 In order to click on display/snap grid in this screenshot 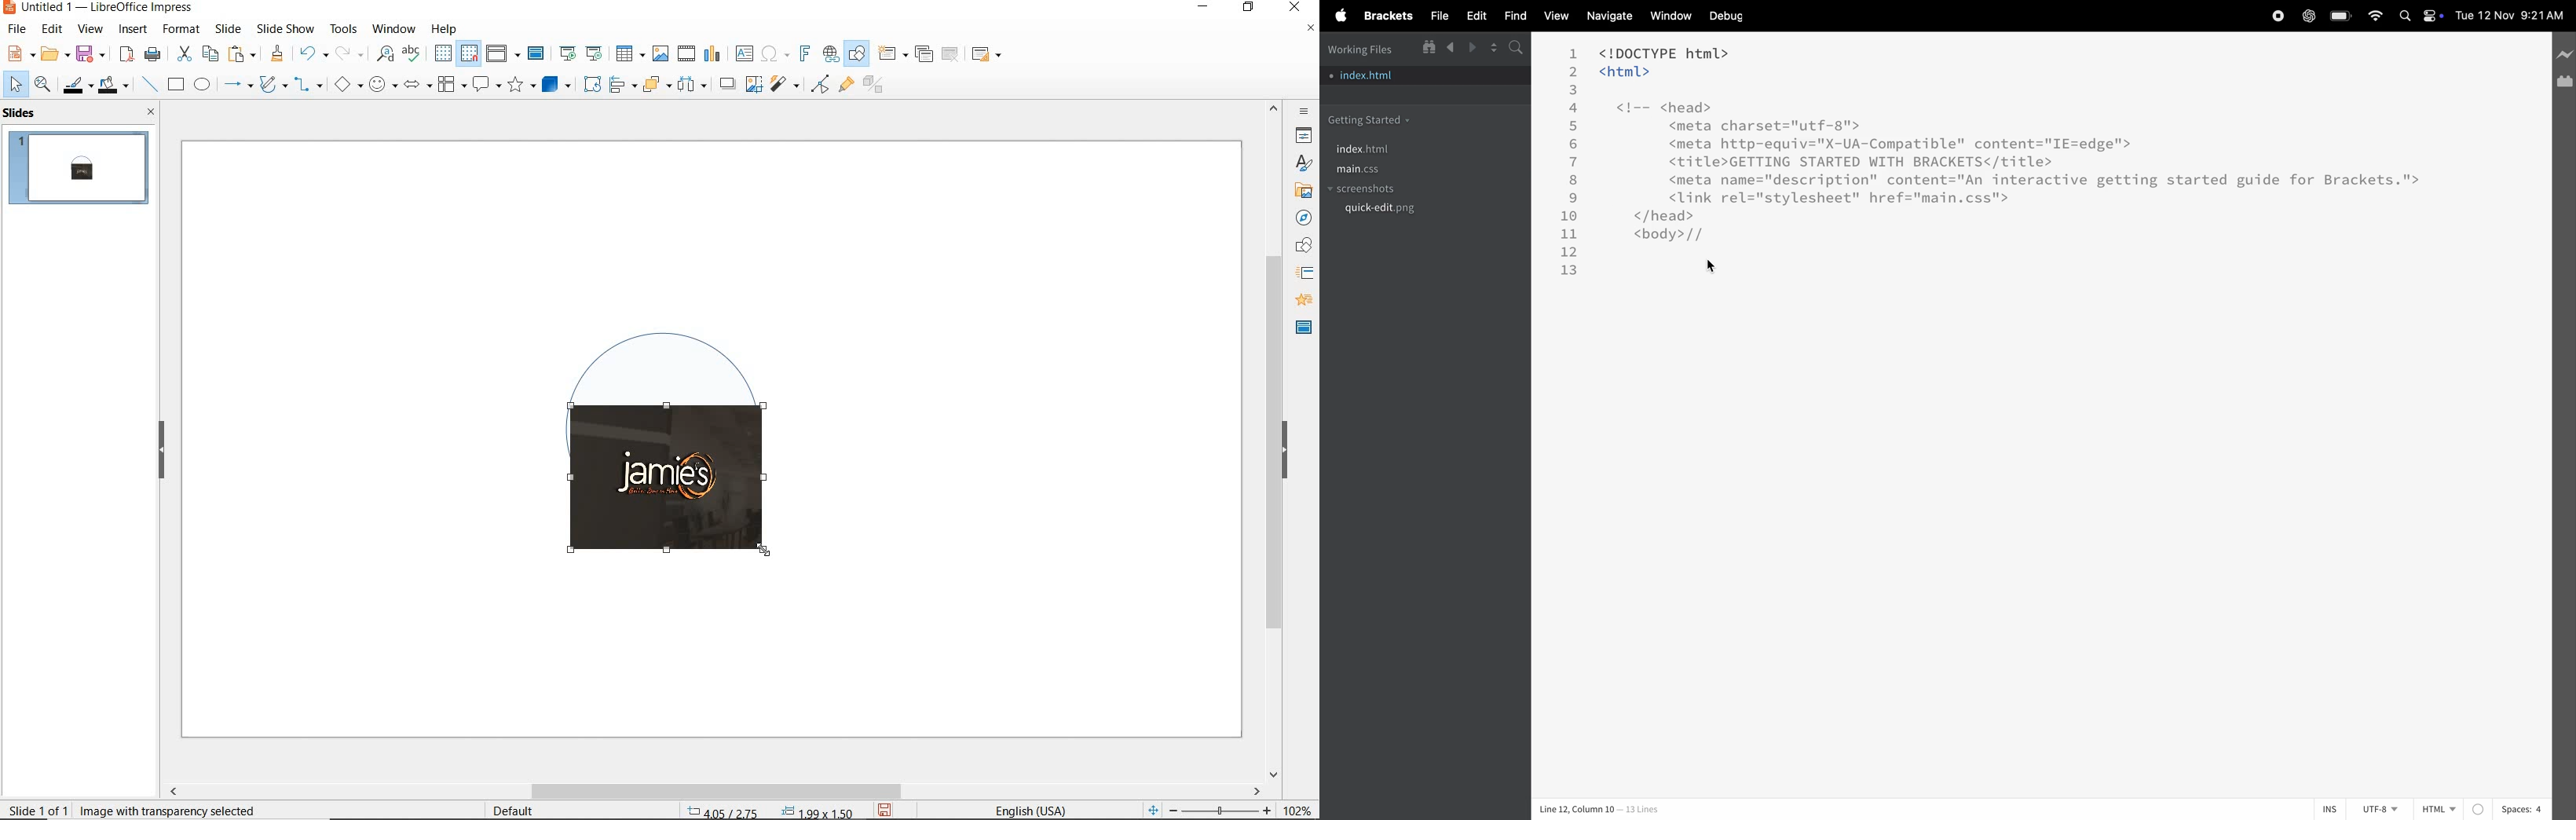, I will do `click(455, 53)`.